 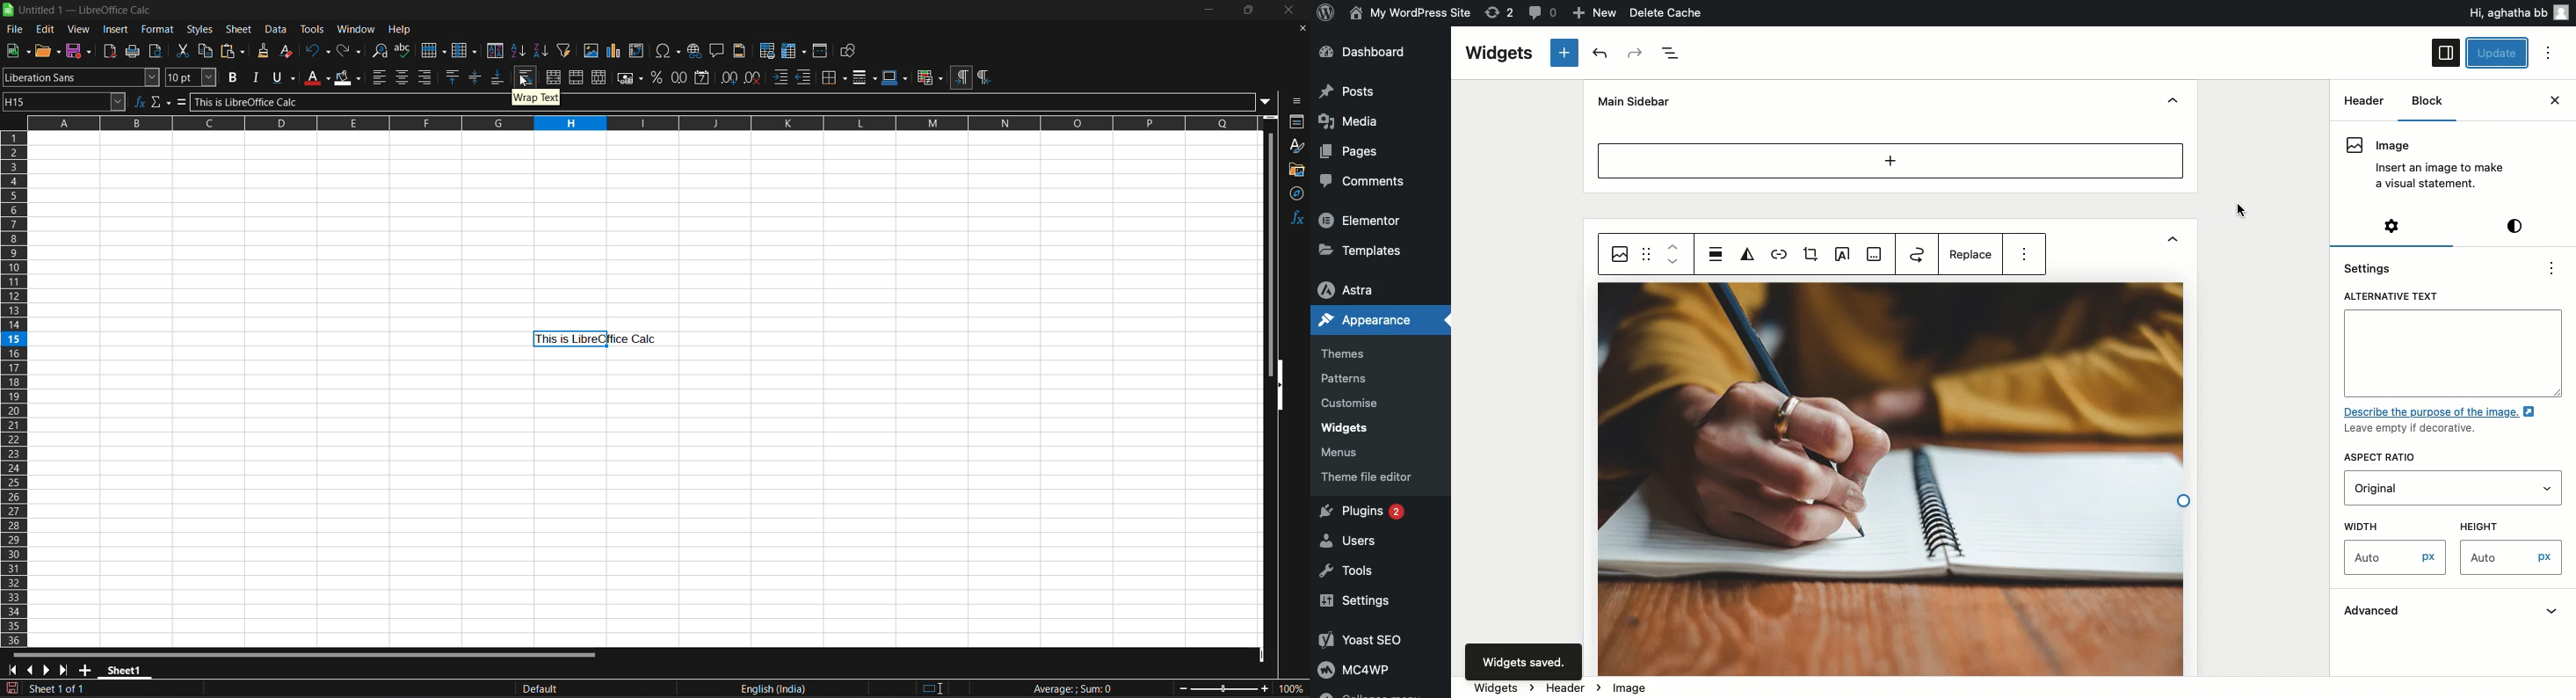 I want to click on Media, so click(x=1351, y=120).